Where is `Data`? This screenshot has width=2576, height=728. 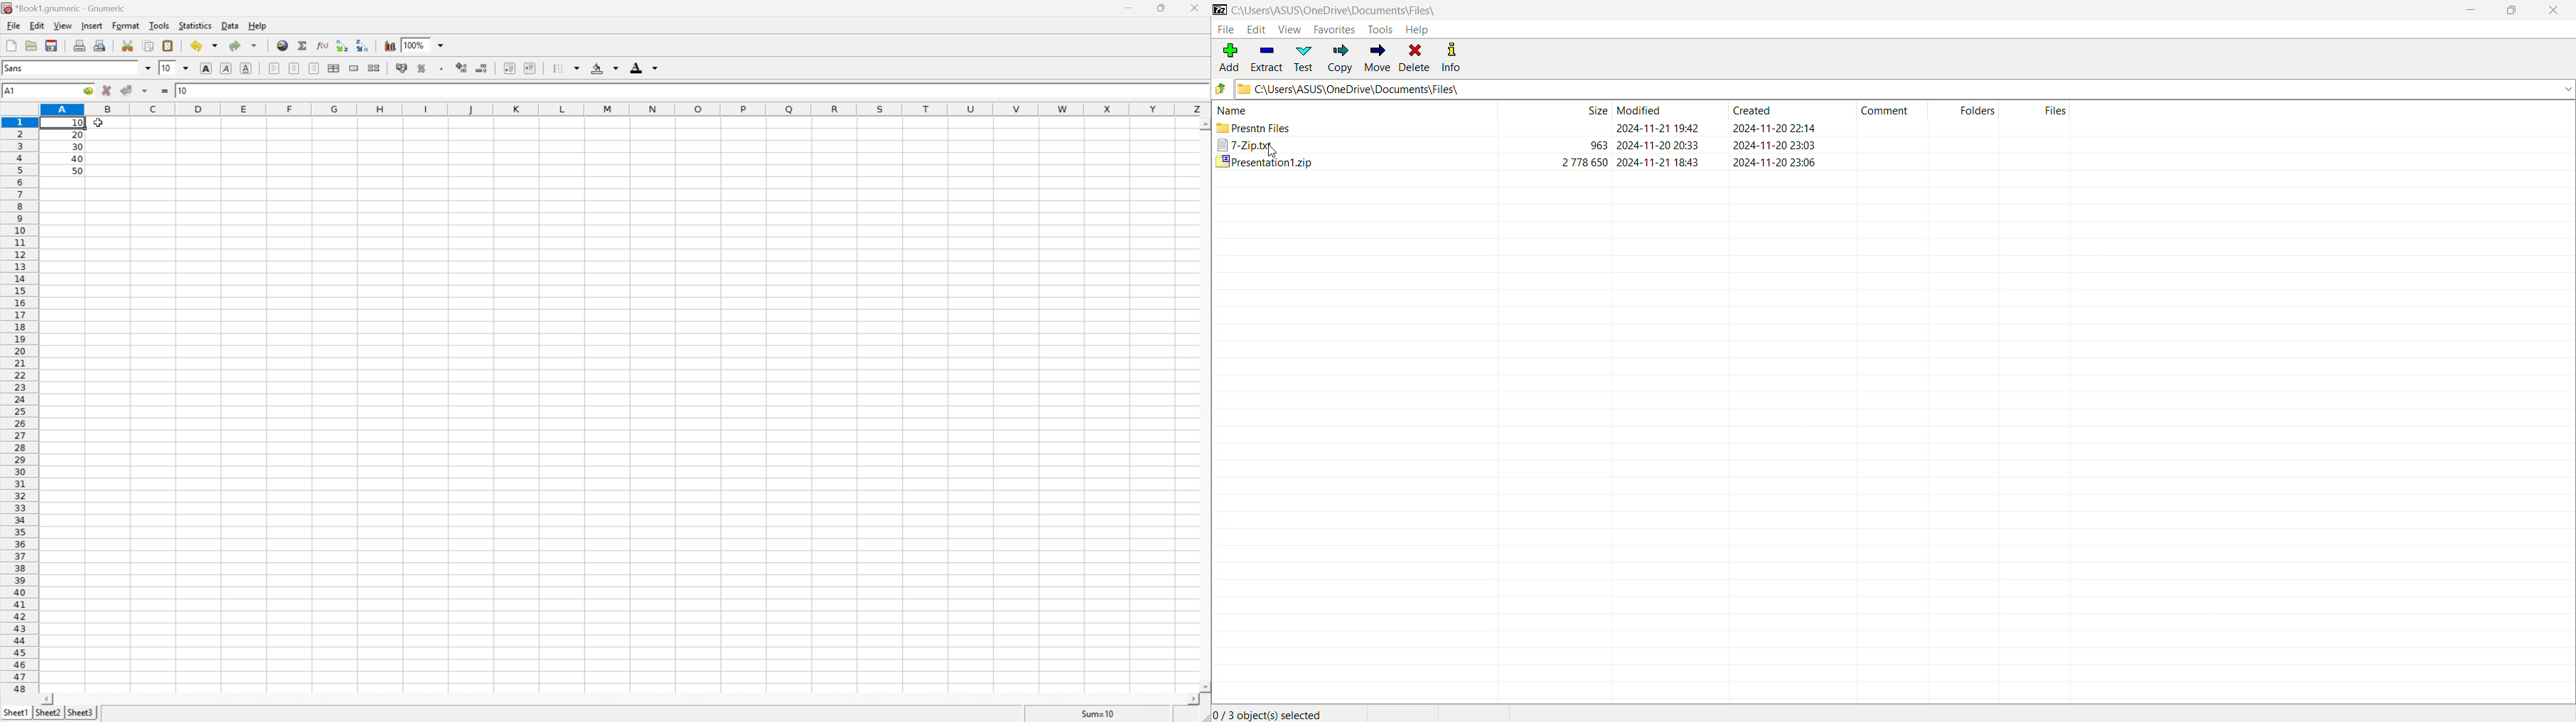 Data is located at coordinates (231, 26).